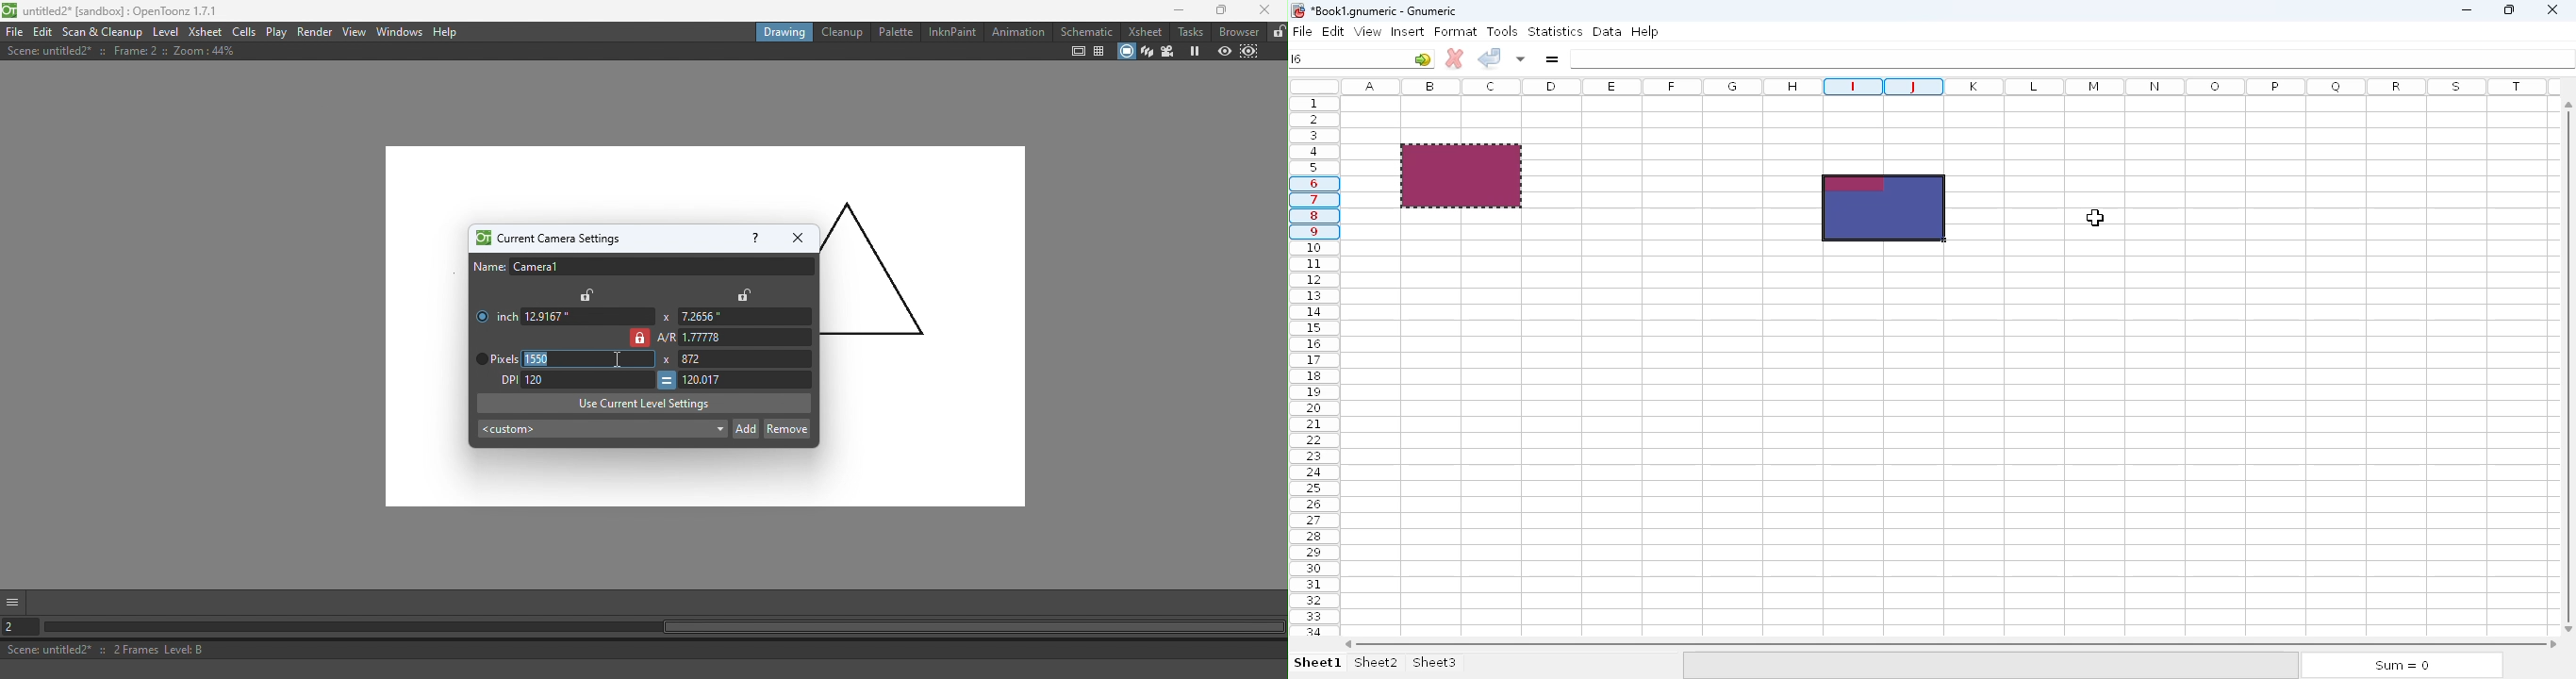  I want to click on Enter pixel, so click(587, 378).